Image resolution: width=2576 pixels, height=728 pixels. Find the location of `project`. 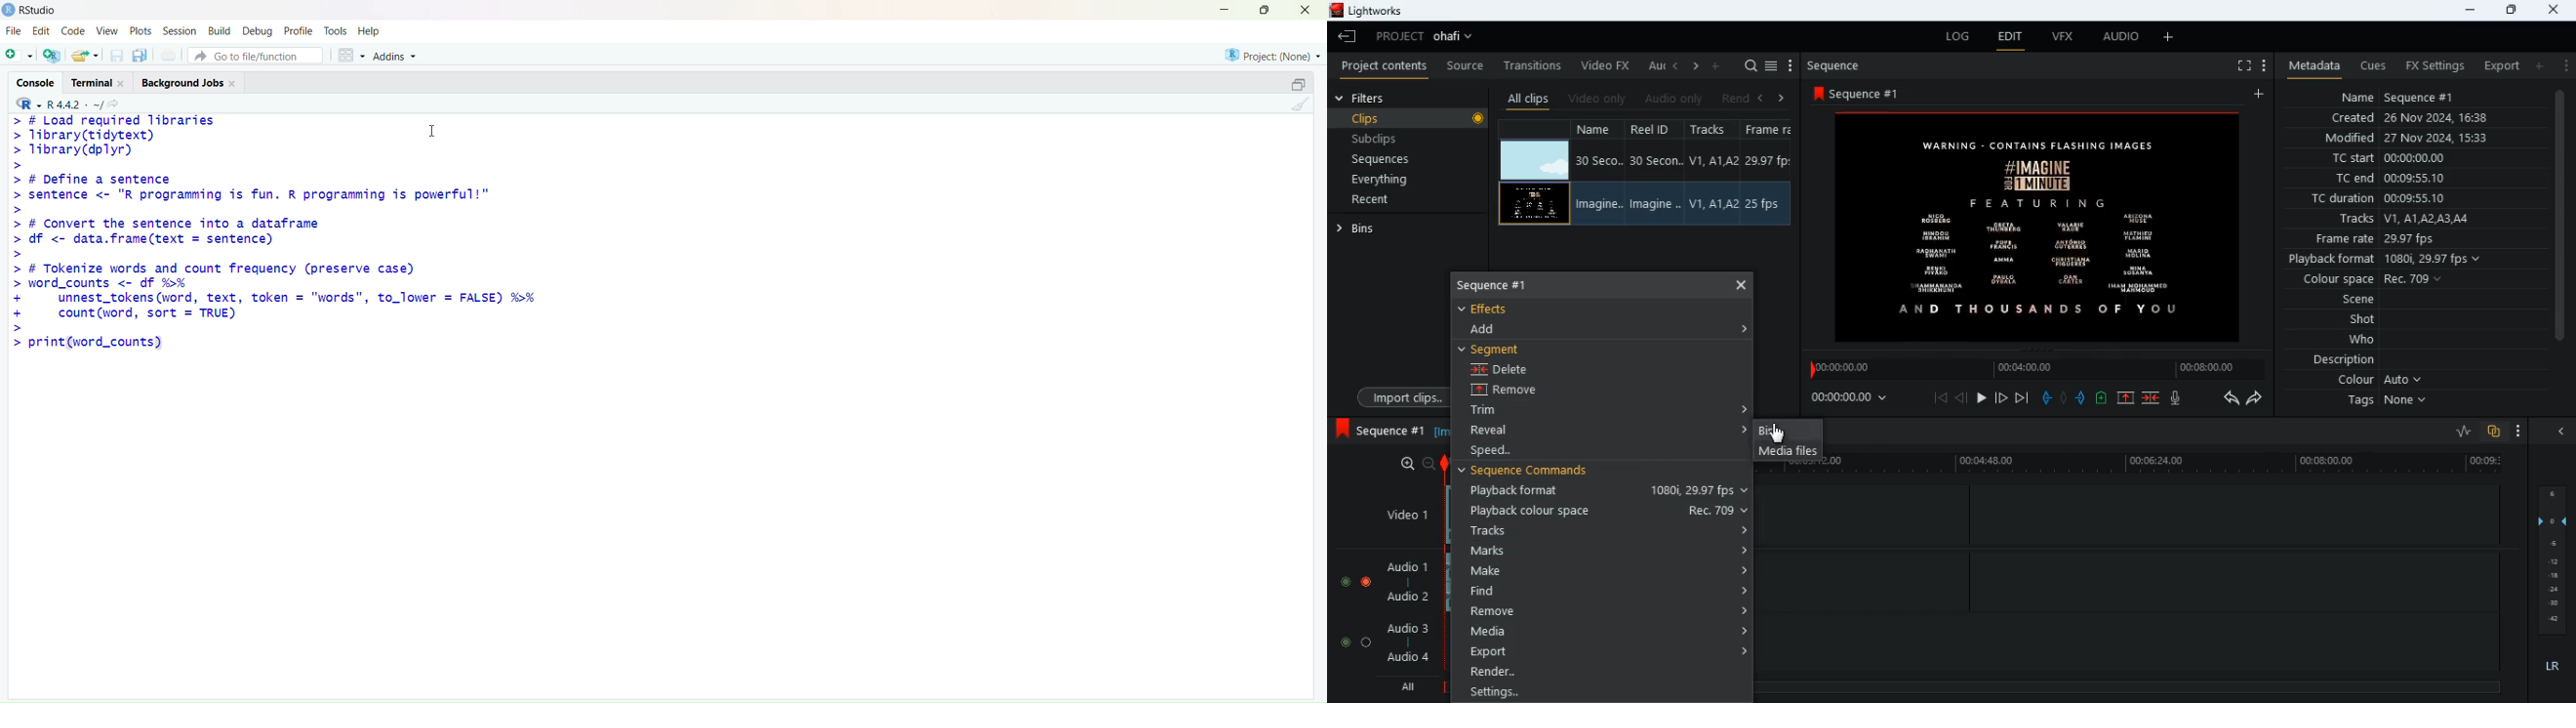

project is located at coordinates (1430, 36).